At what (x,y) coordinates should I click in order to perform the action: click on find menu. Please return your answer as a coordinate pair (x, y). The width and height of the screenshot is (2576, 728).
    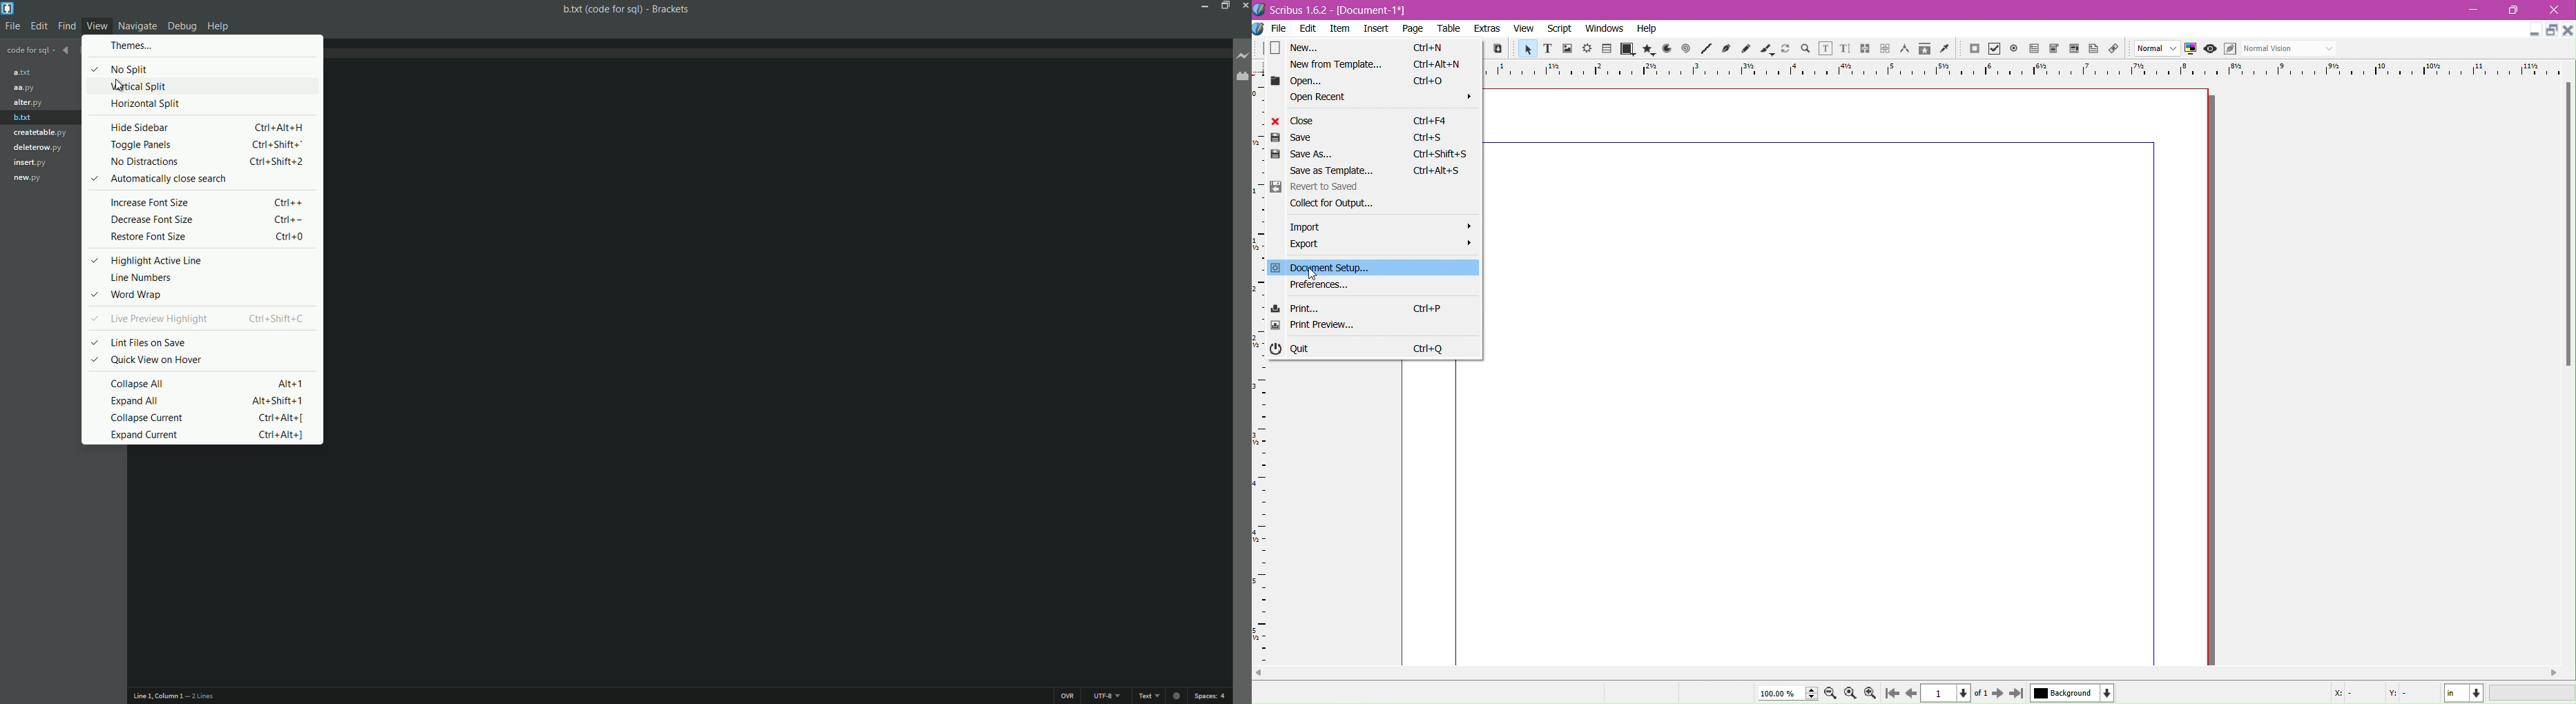
    Looking at the image, I should click on (68, 25).